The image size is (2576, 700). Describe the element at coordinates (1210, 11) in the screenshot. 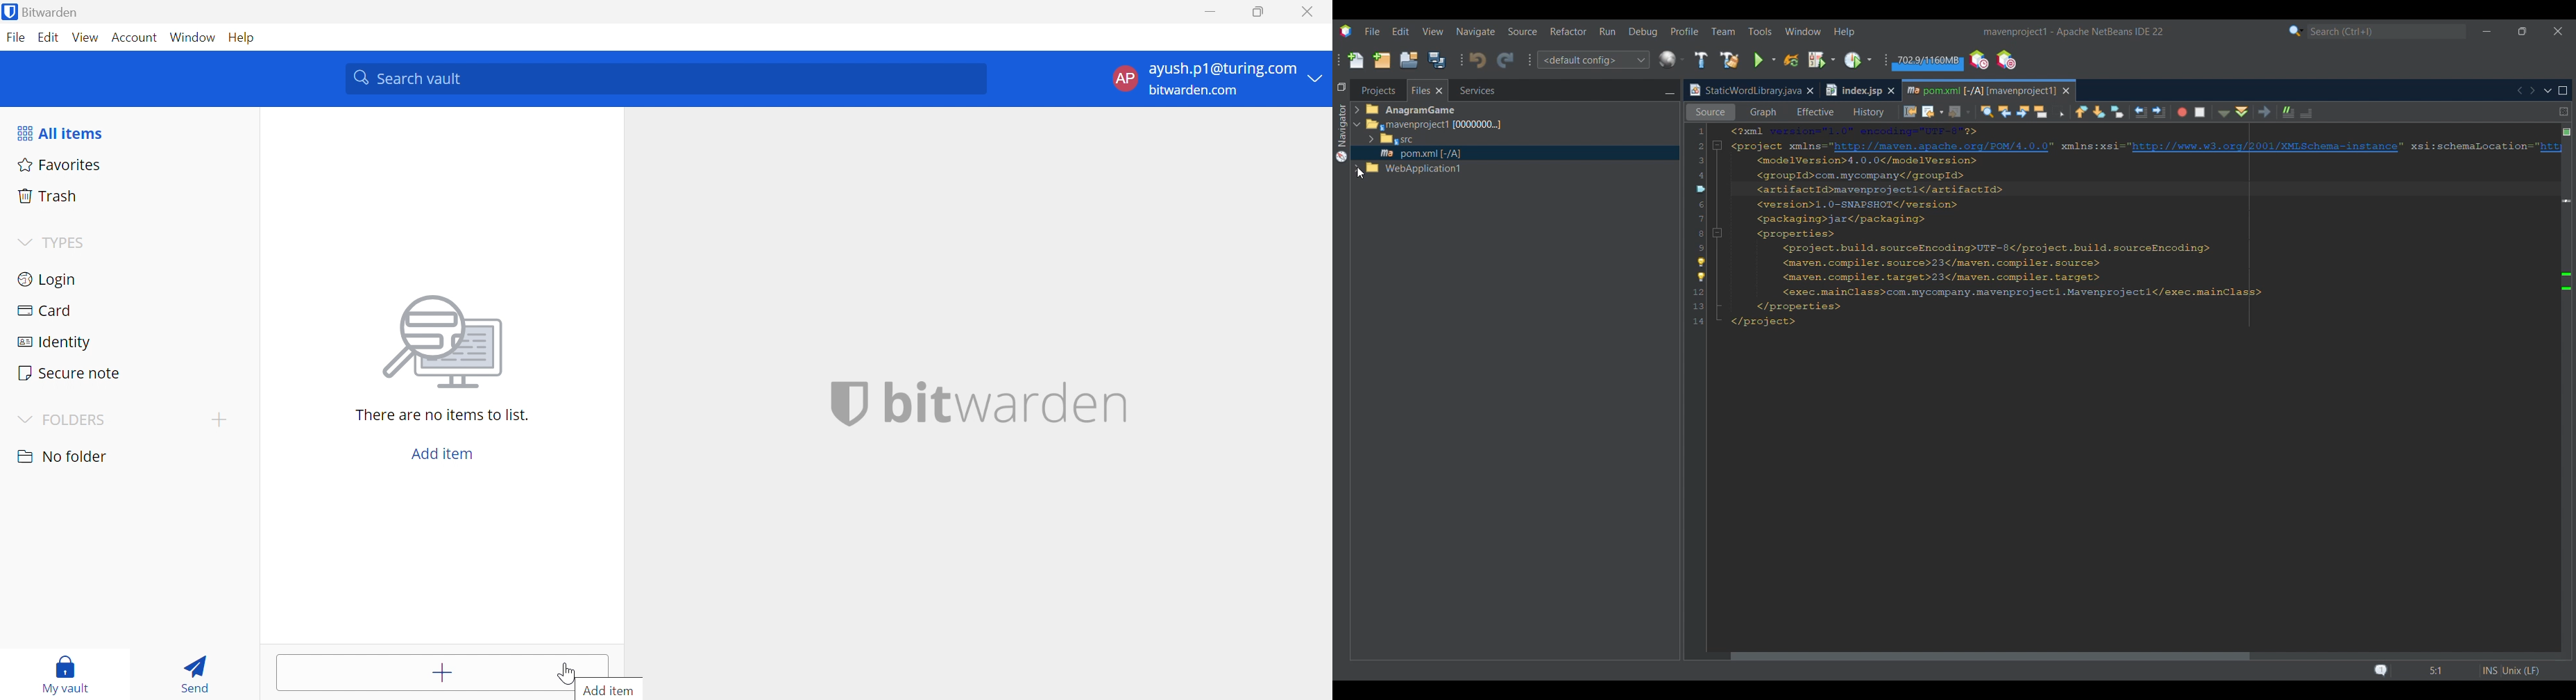

I see `Minimize` at that location.